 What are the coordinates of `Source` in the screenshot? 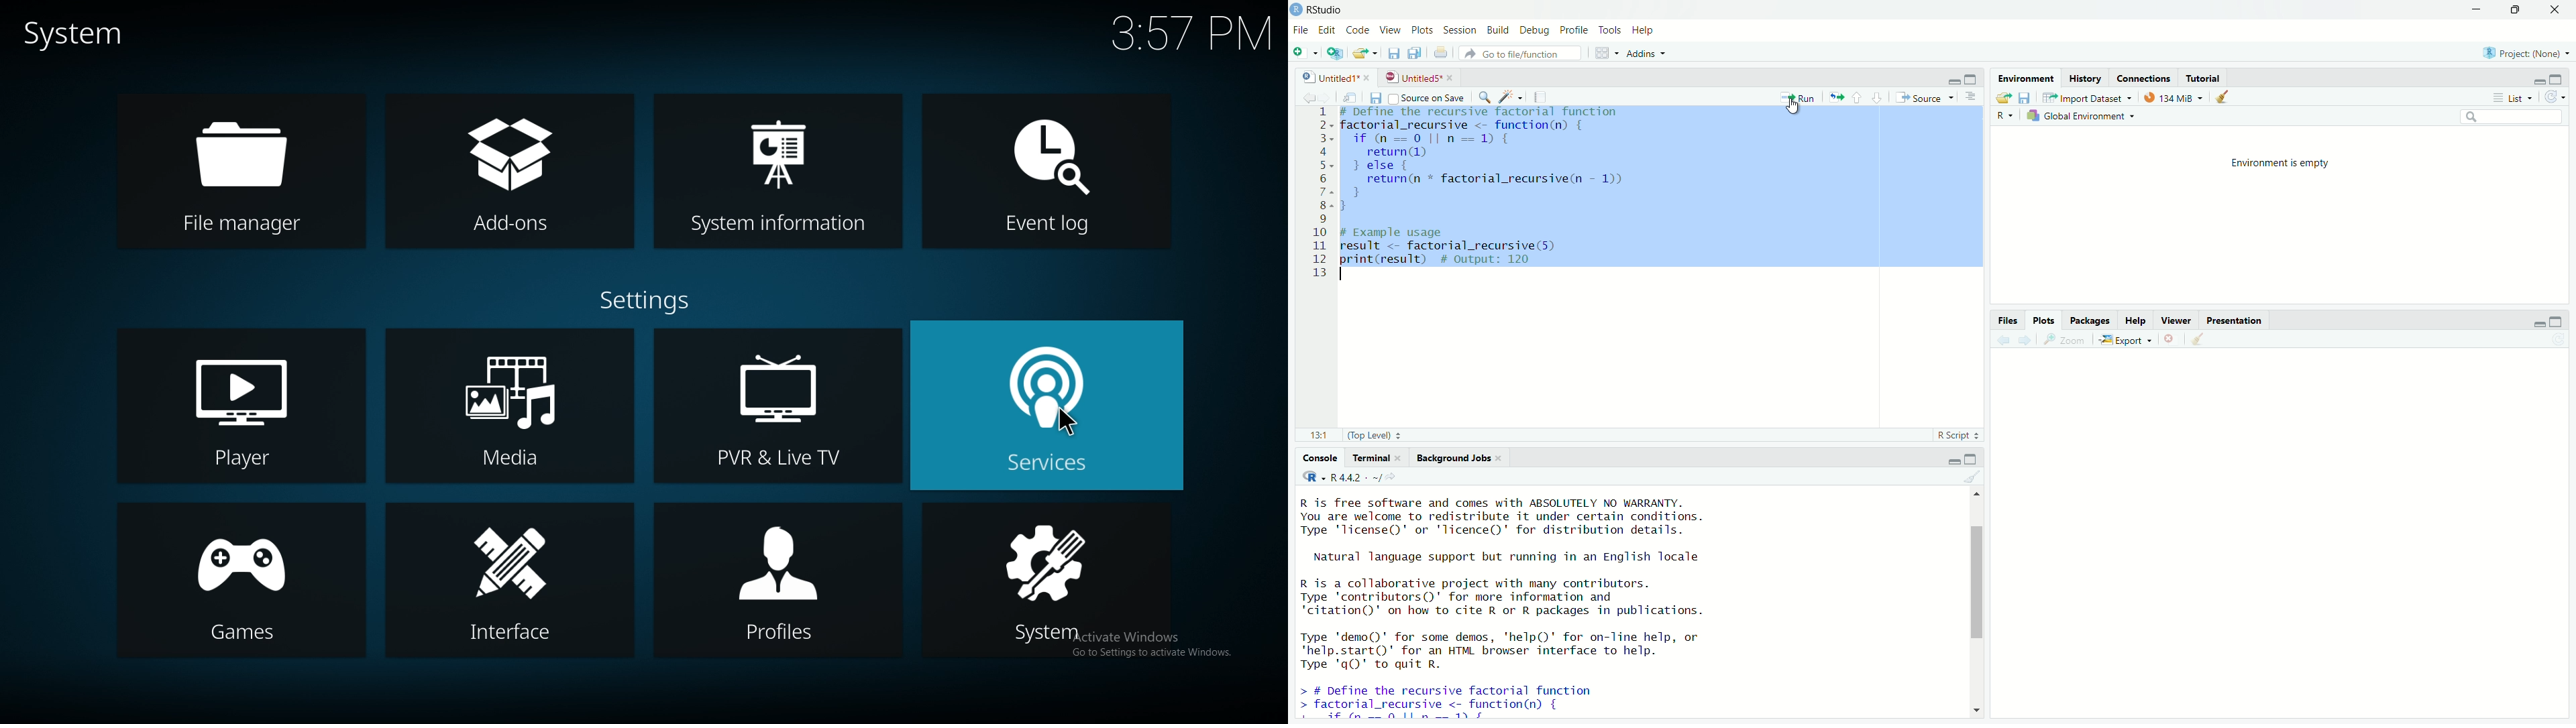 It's located at (1923, 97).